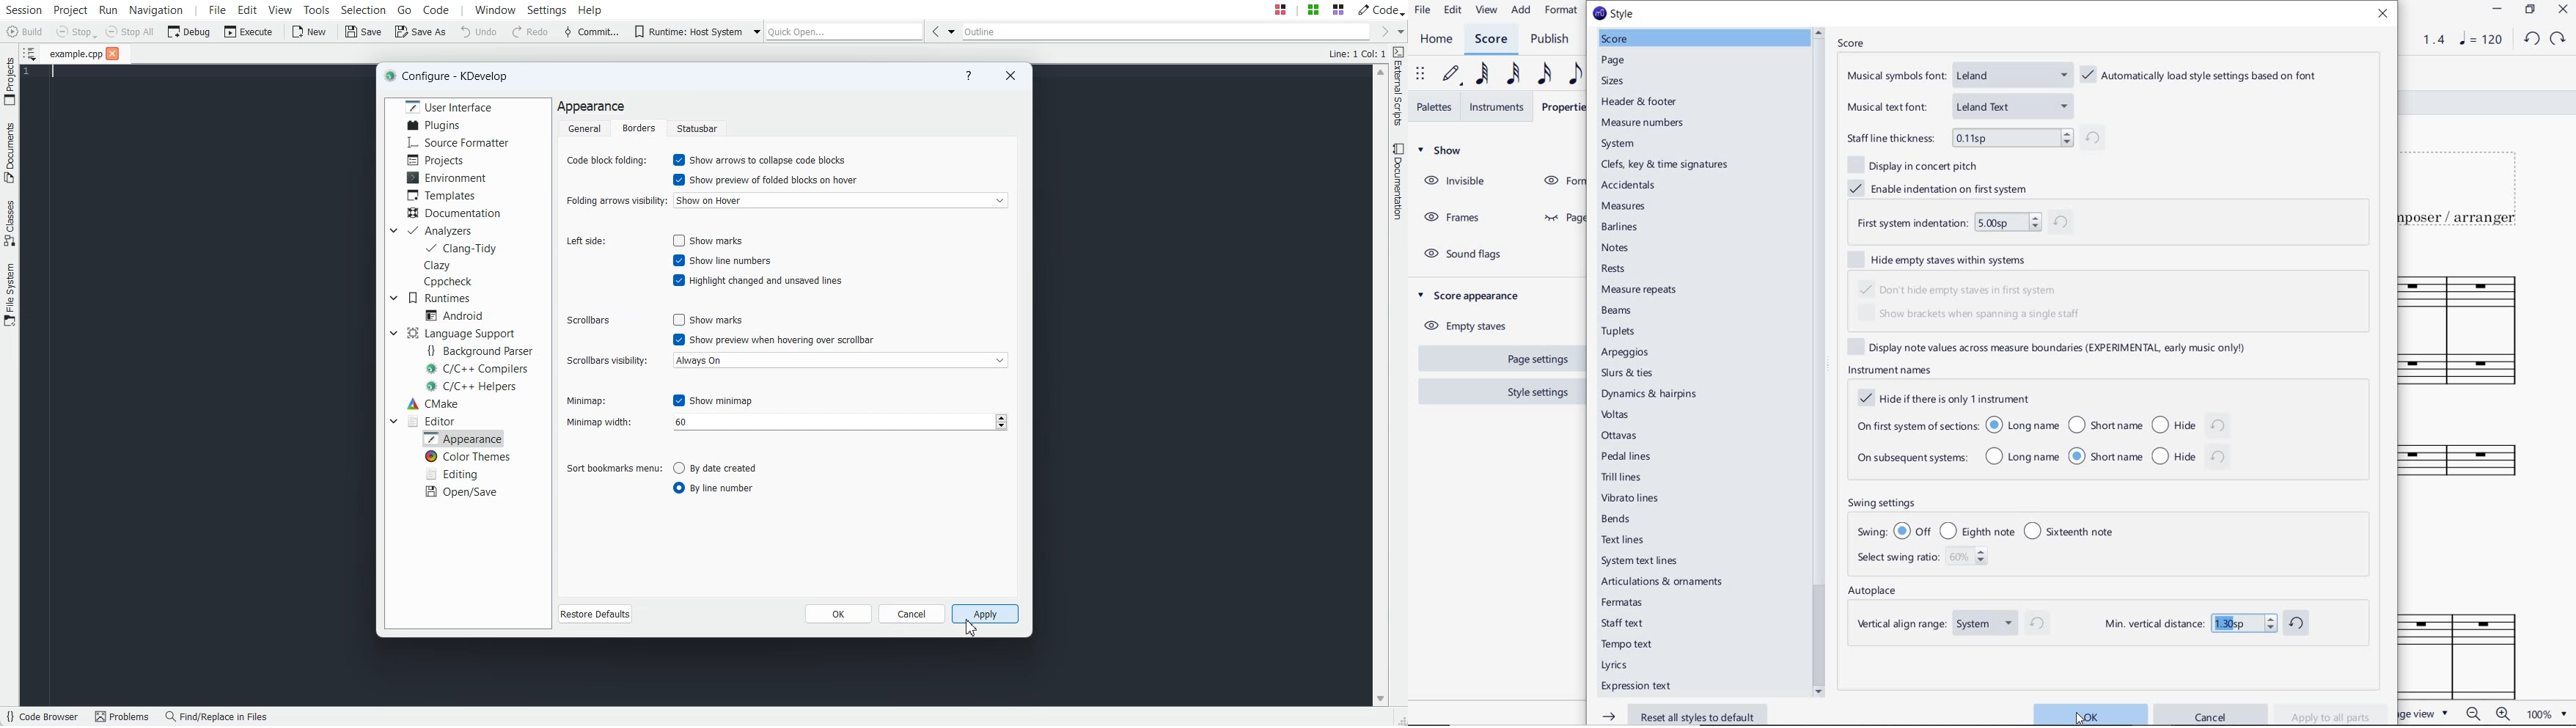  I want to click on fermatas, so click(1623, 603).